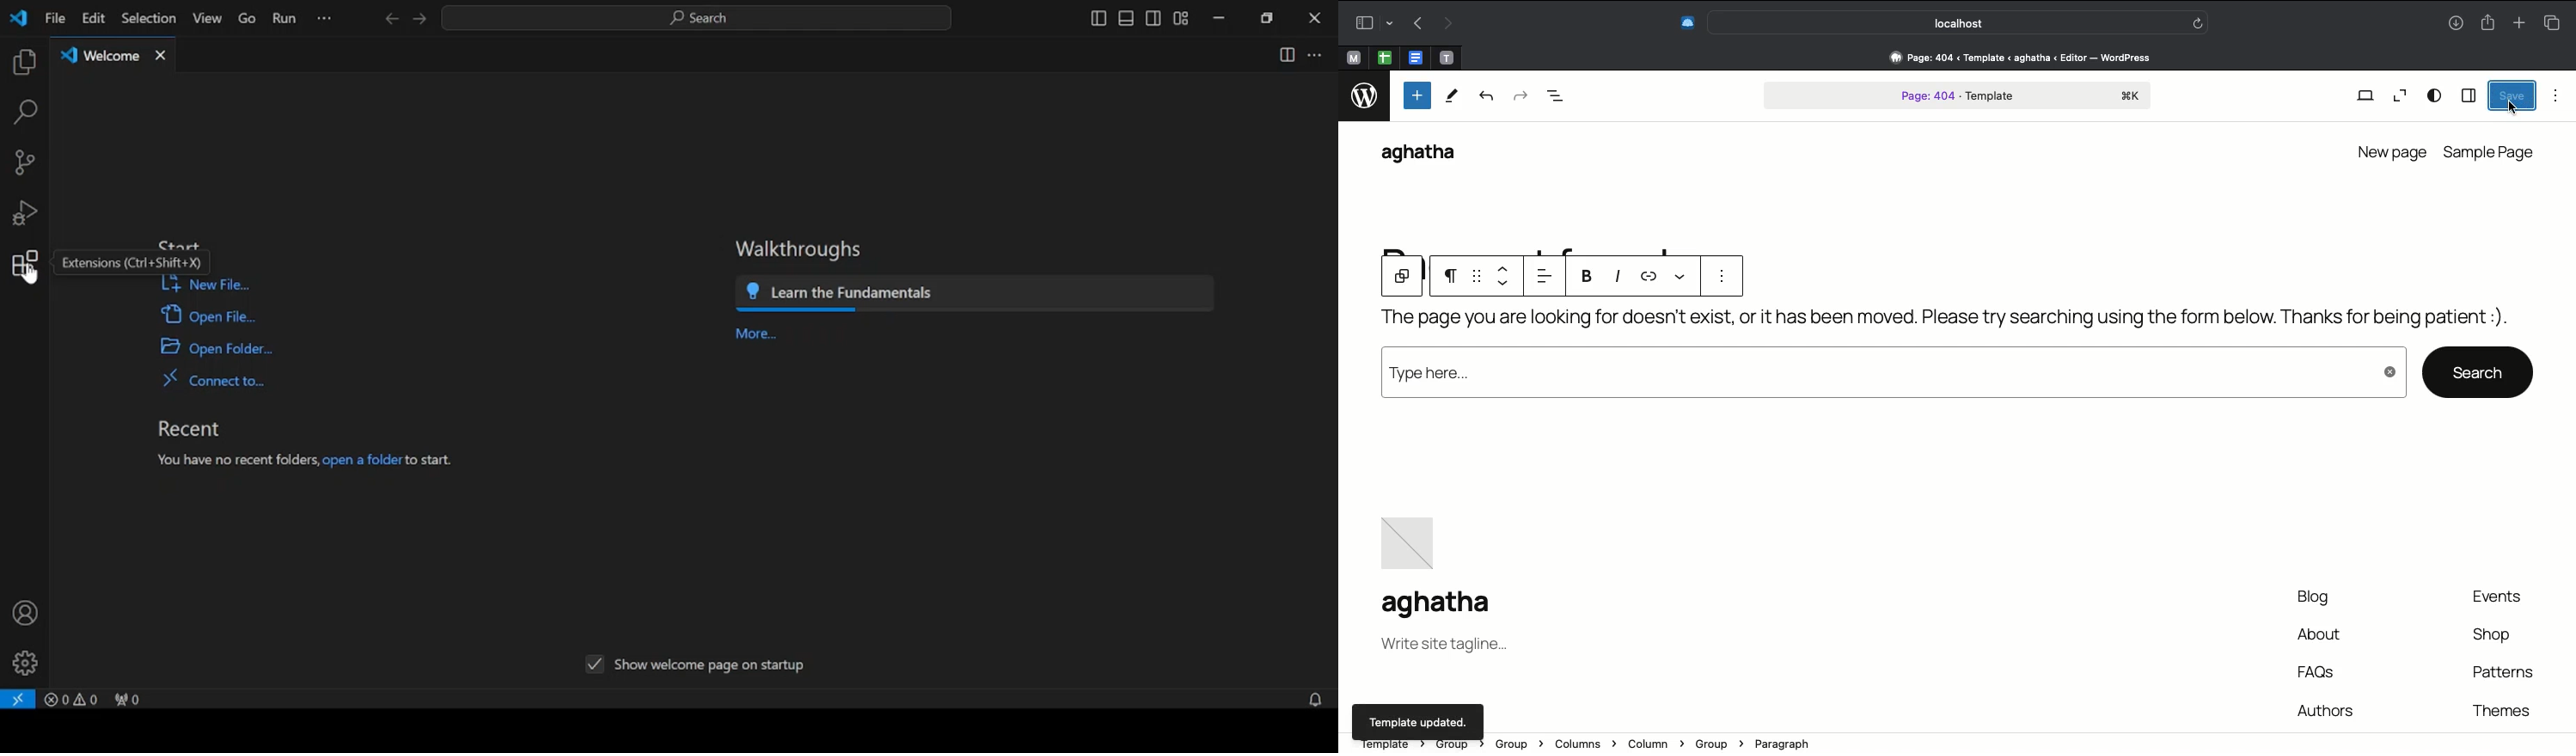  Describe the element at coordinates (2011, 58) in the screenshot. I see `Address` at that location.